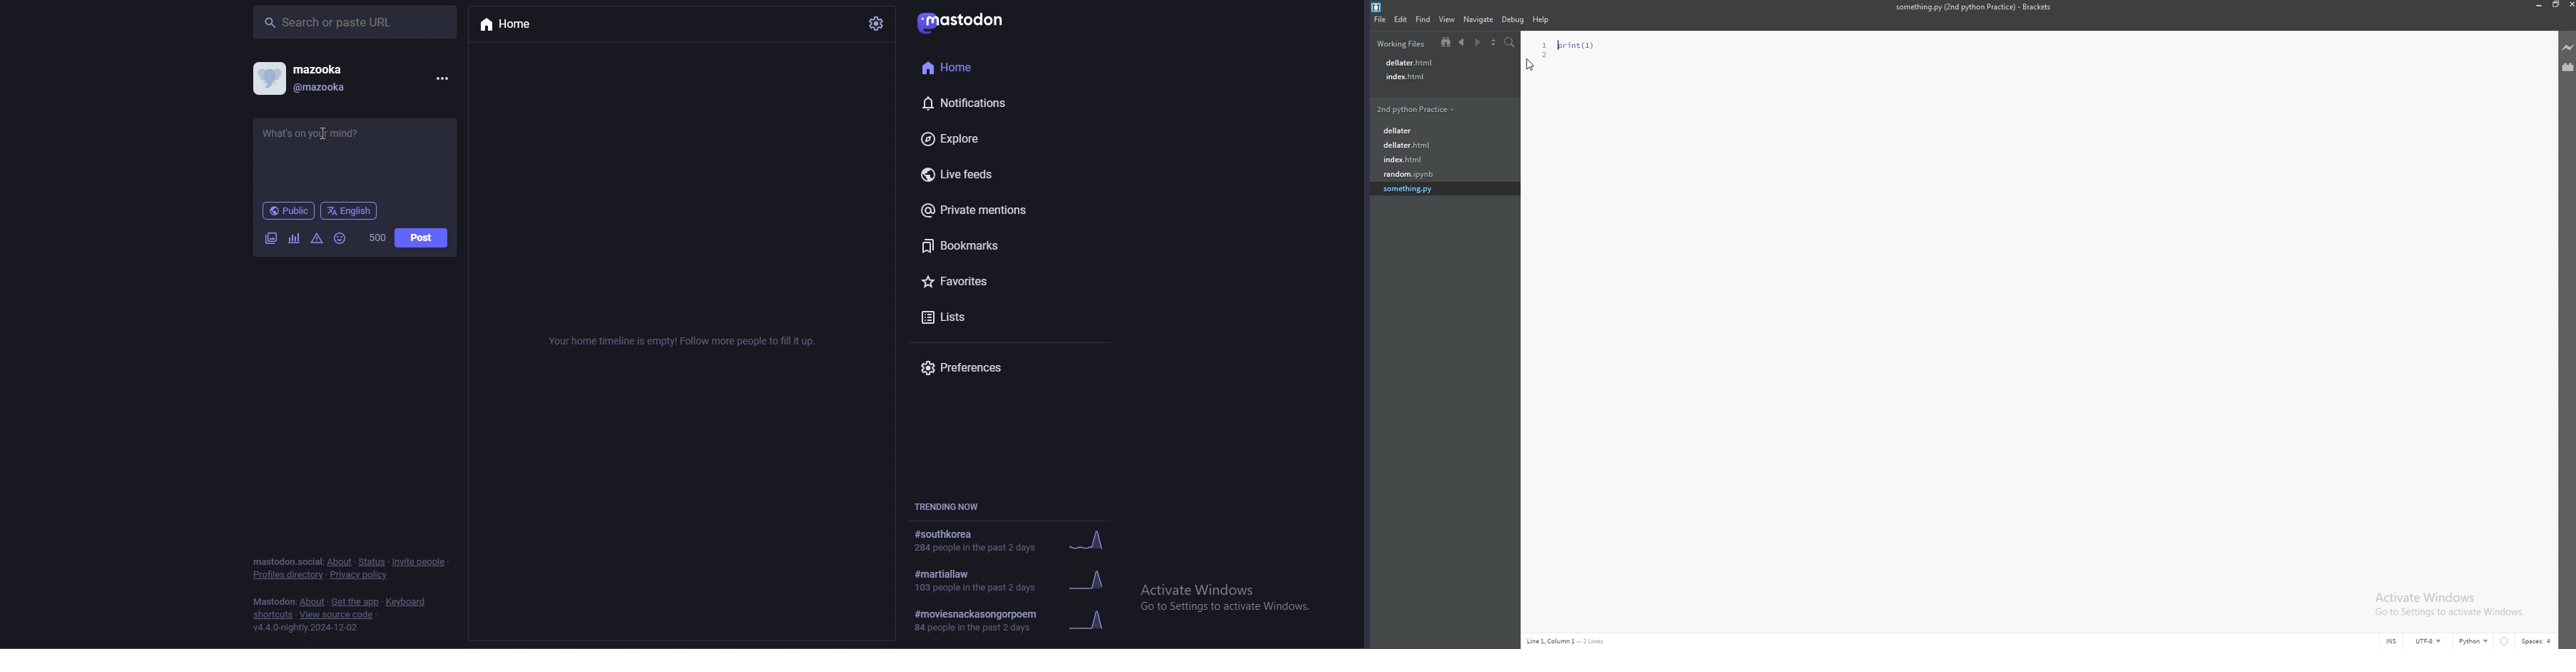 Image resolution: width=2576 pixels, height=672 pixels. I want to click on post, so click(422, 237).